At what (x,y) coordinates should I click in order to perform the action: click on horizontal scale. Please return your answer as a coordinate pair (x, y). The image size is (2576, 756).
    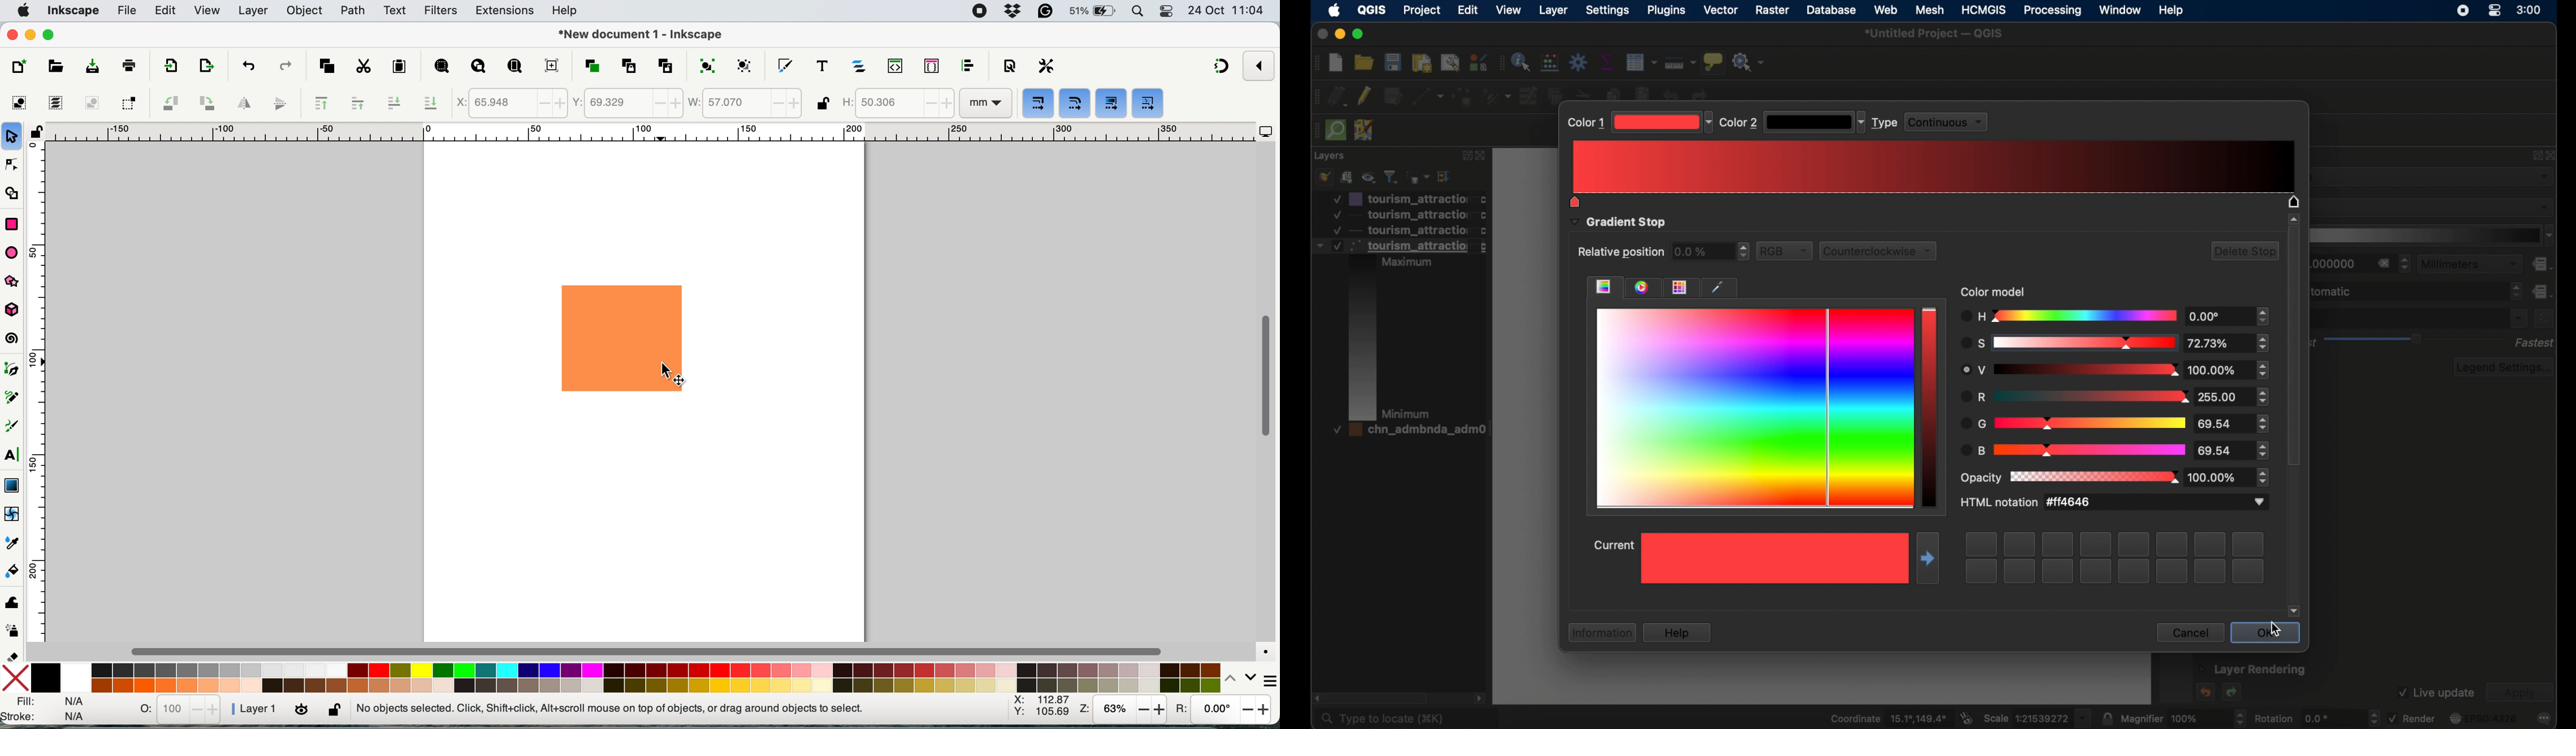
    Looking at the image, I should click on (649, 135).